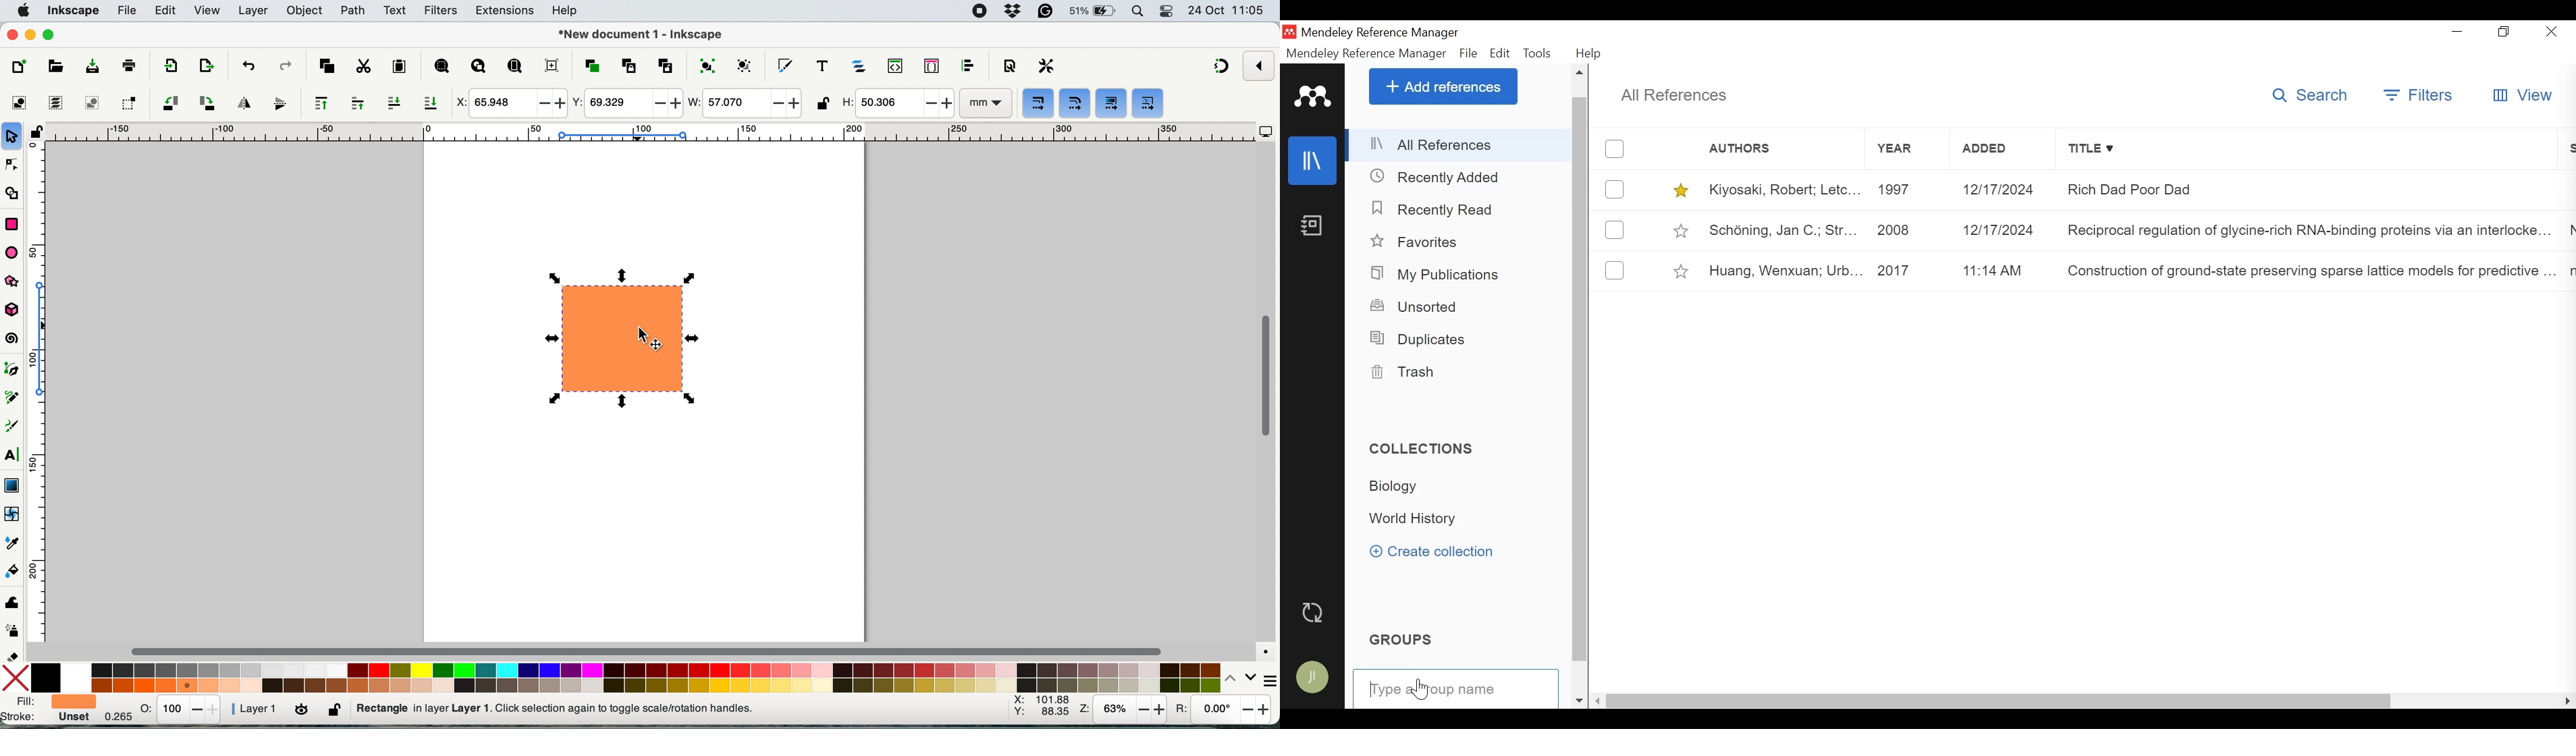 The image size is (2576, 756). What do you see at coordinates (552, 65) in the screenshot?
I see `zoom center page` at bounding box center [552, 65].